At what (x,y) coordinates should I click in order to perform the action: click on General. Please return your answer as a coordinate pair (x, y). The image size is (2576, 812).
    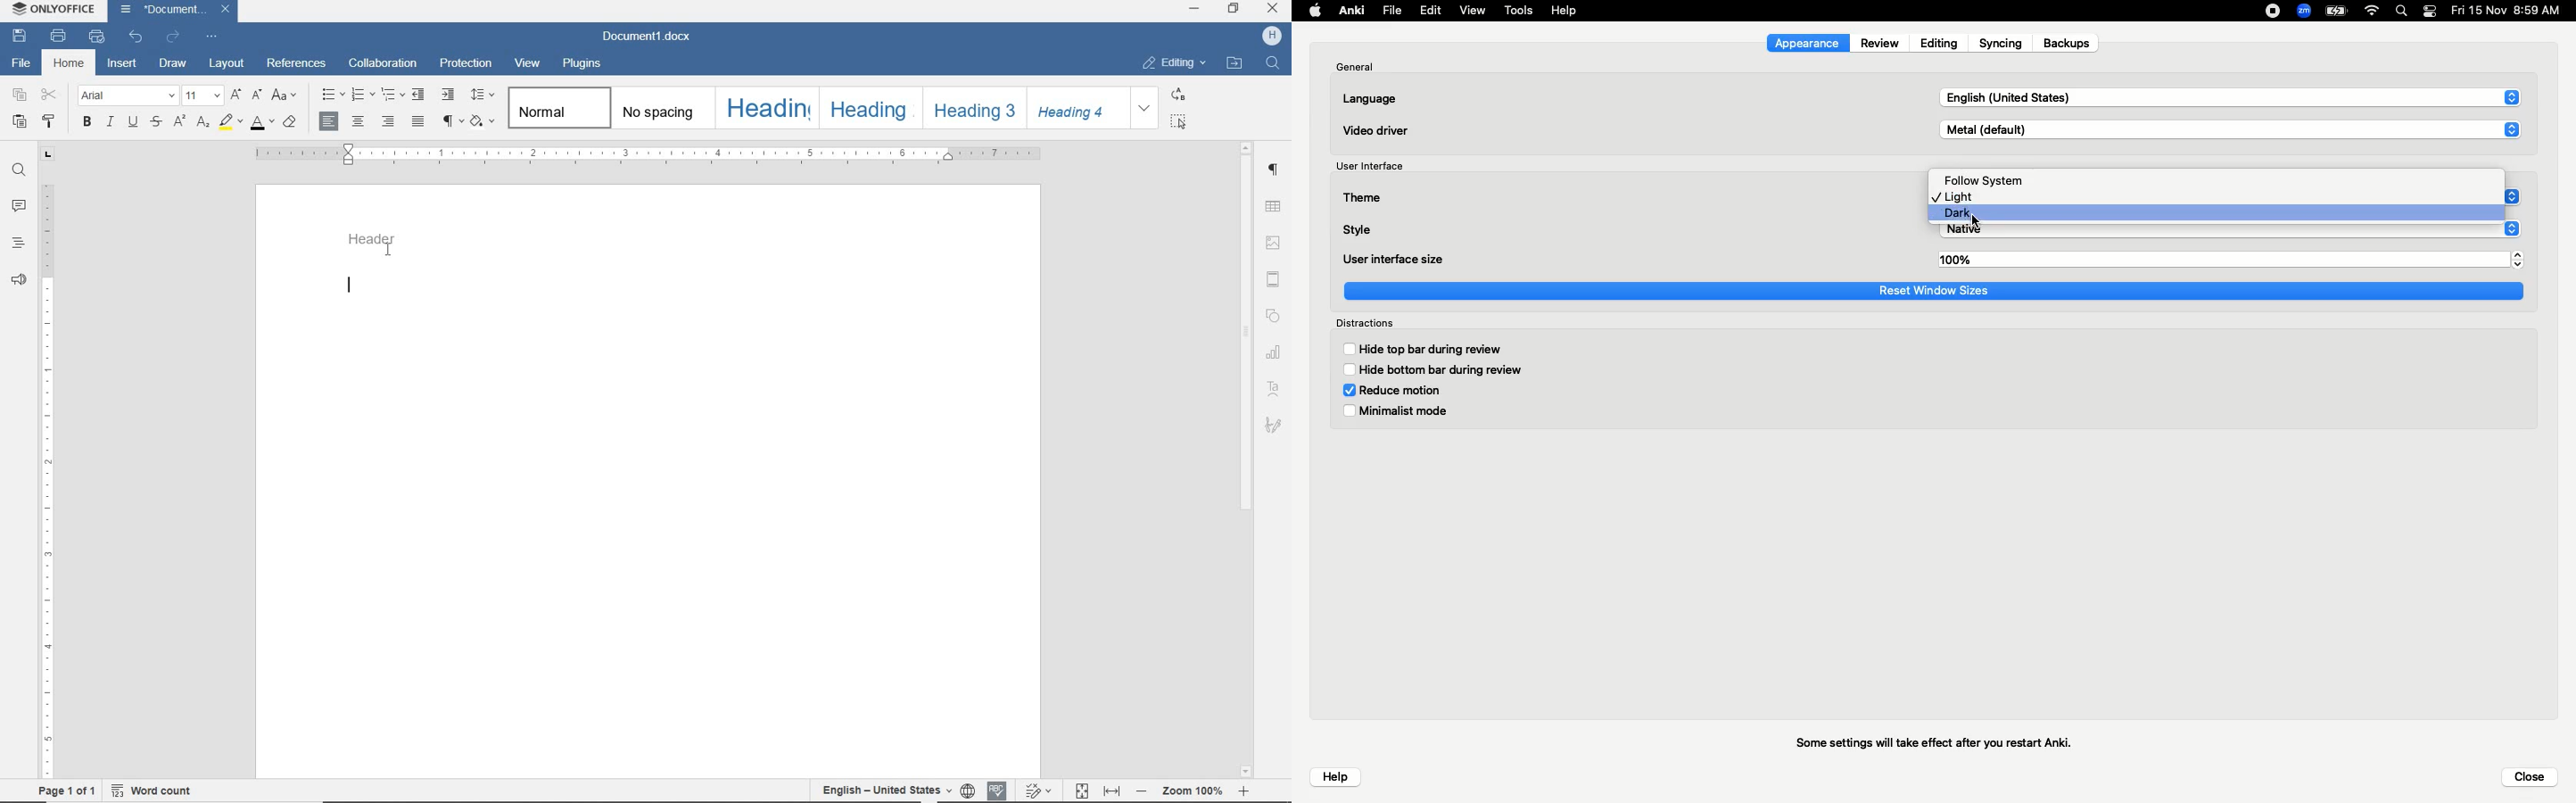
    Looking at the image, I should click on (1358, 64).